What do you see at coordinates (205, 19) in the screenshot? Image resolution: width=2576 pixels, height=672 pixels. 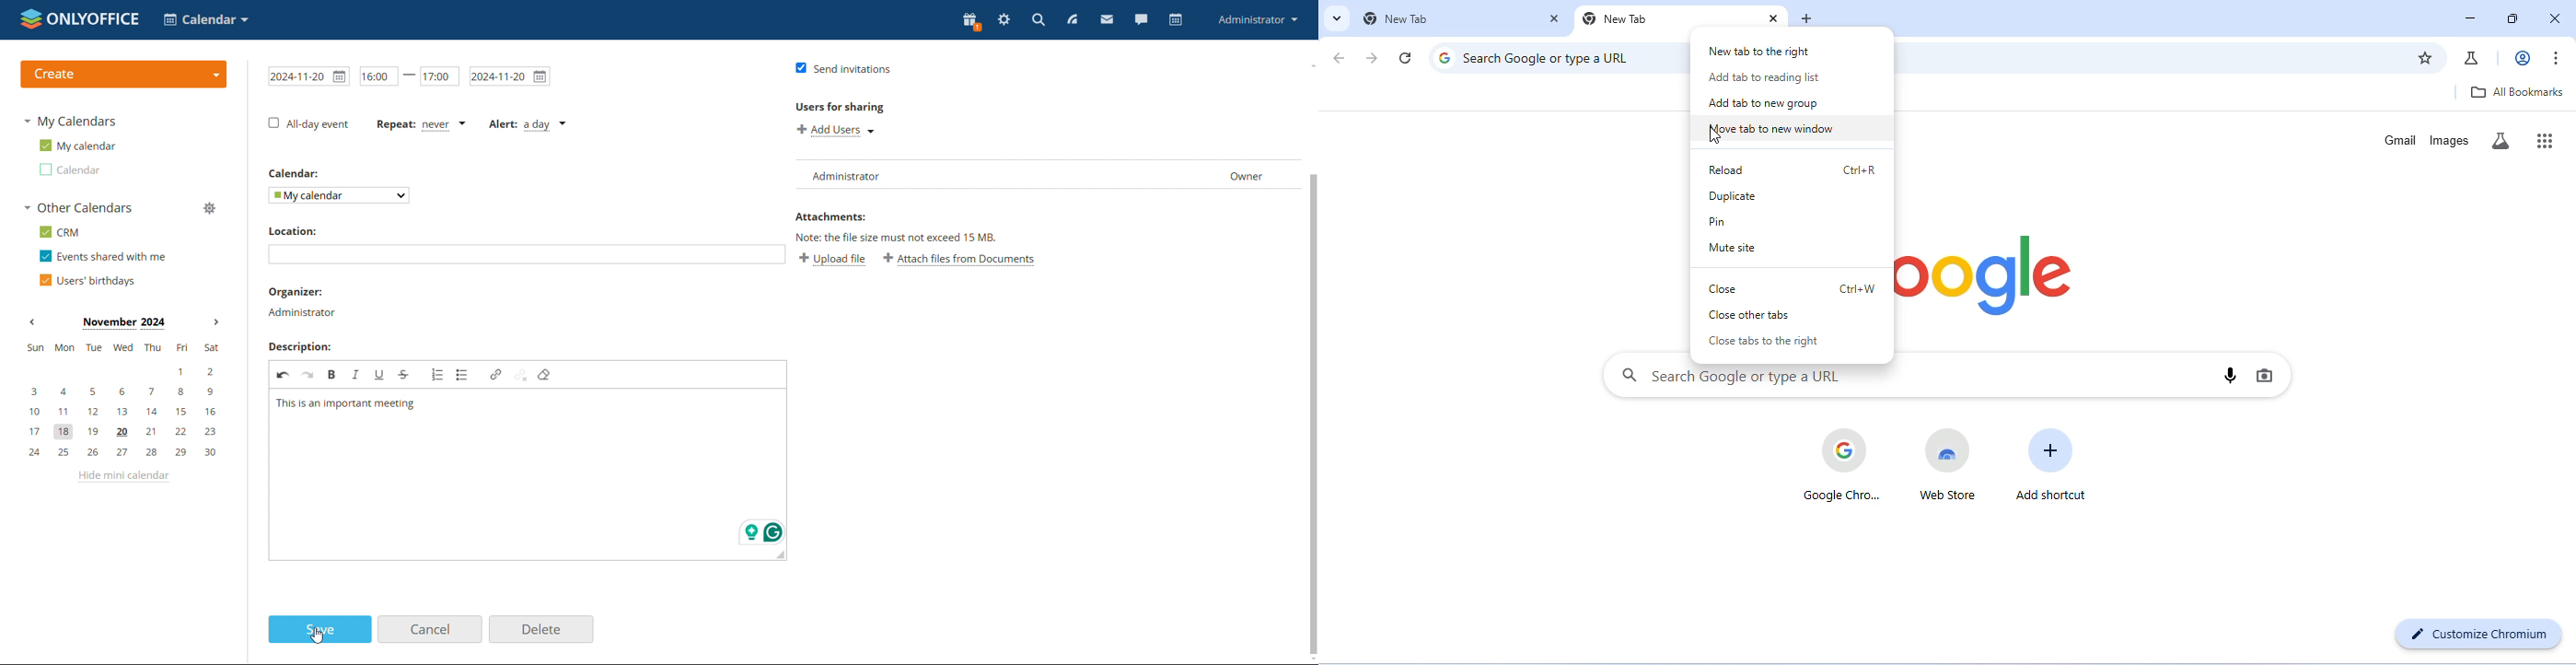 I see `select application` at bounding box center [205, 19].